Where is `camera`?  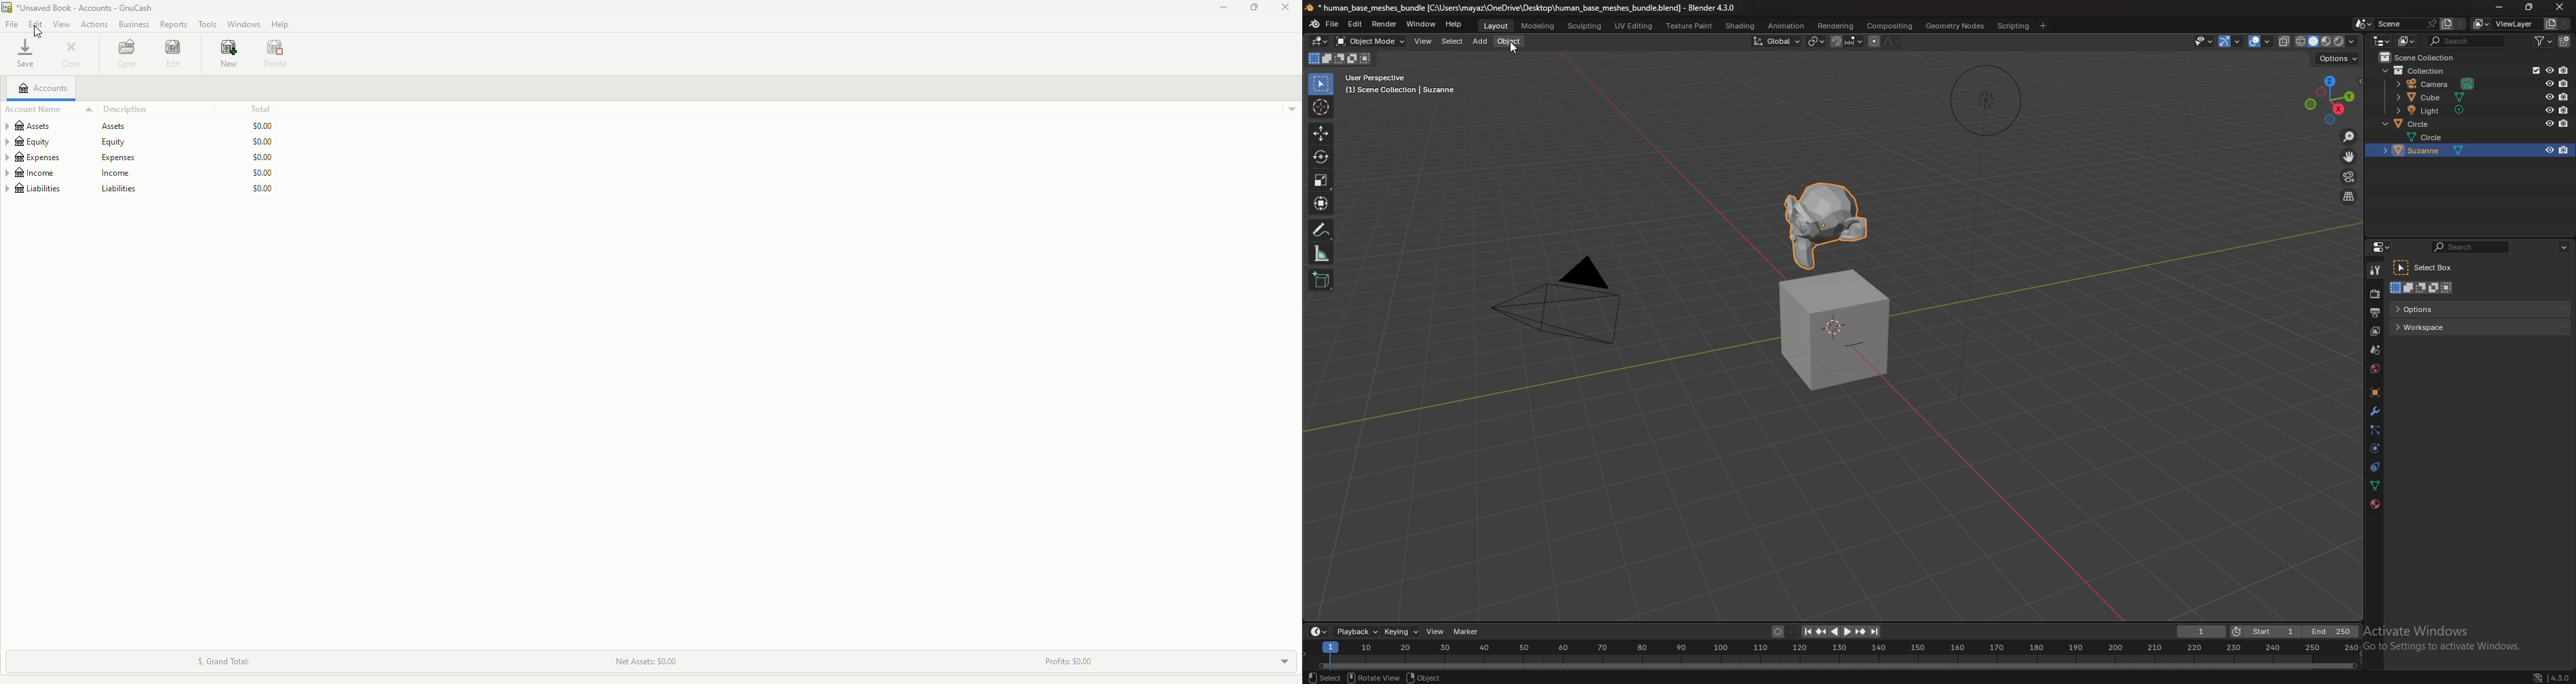 camera is located at coordinates (2437, 84).